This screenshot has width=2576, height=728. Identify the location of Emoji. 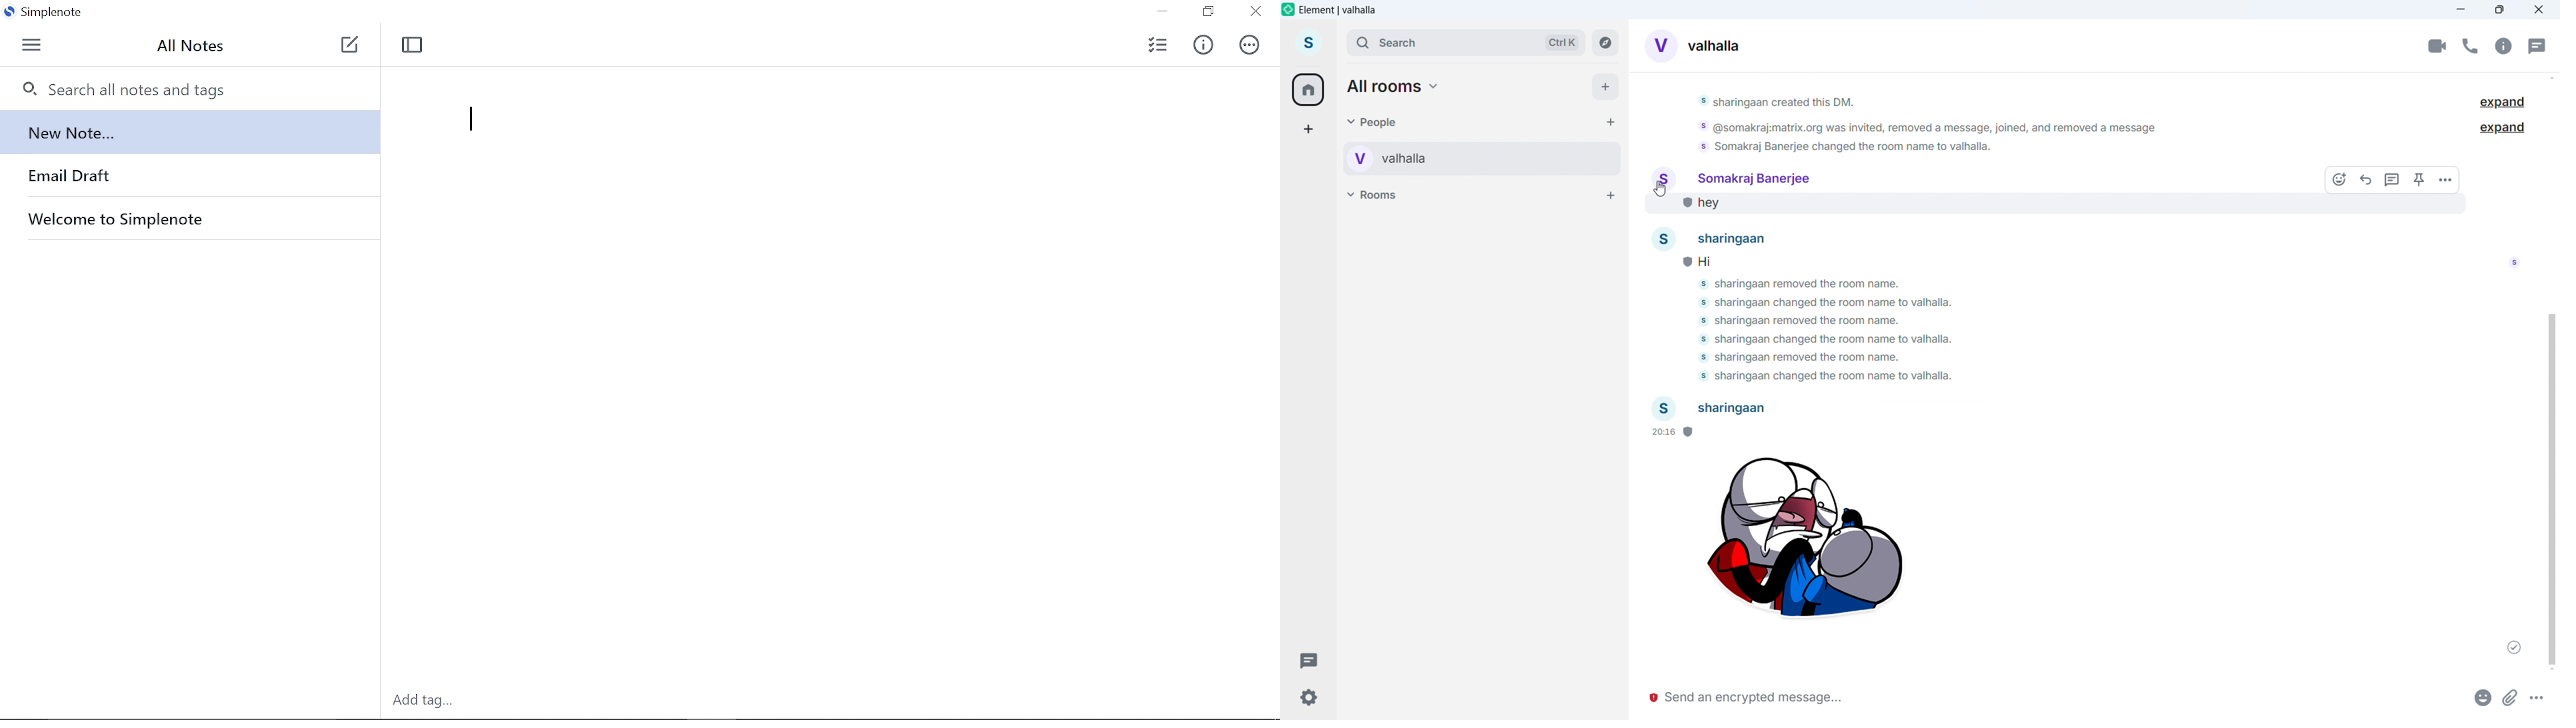
(2480, 698).